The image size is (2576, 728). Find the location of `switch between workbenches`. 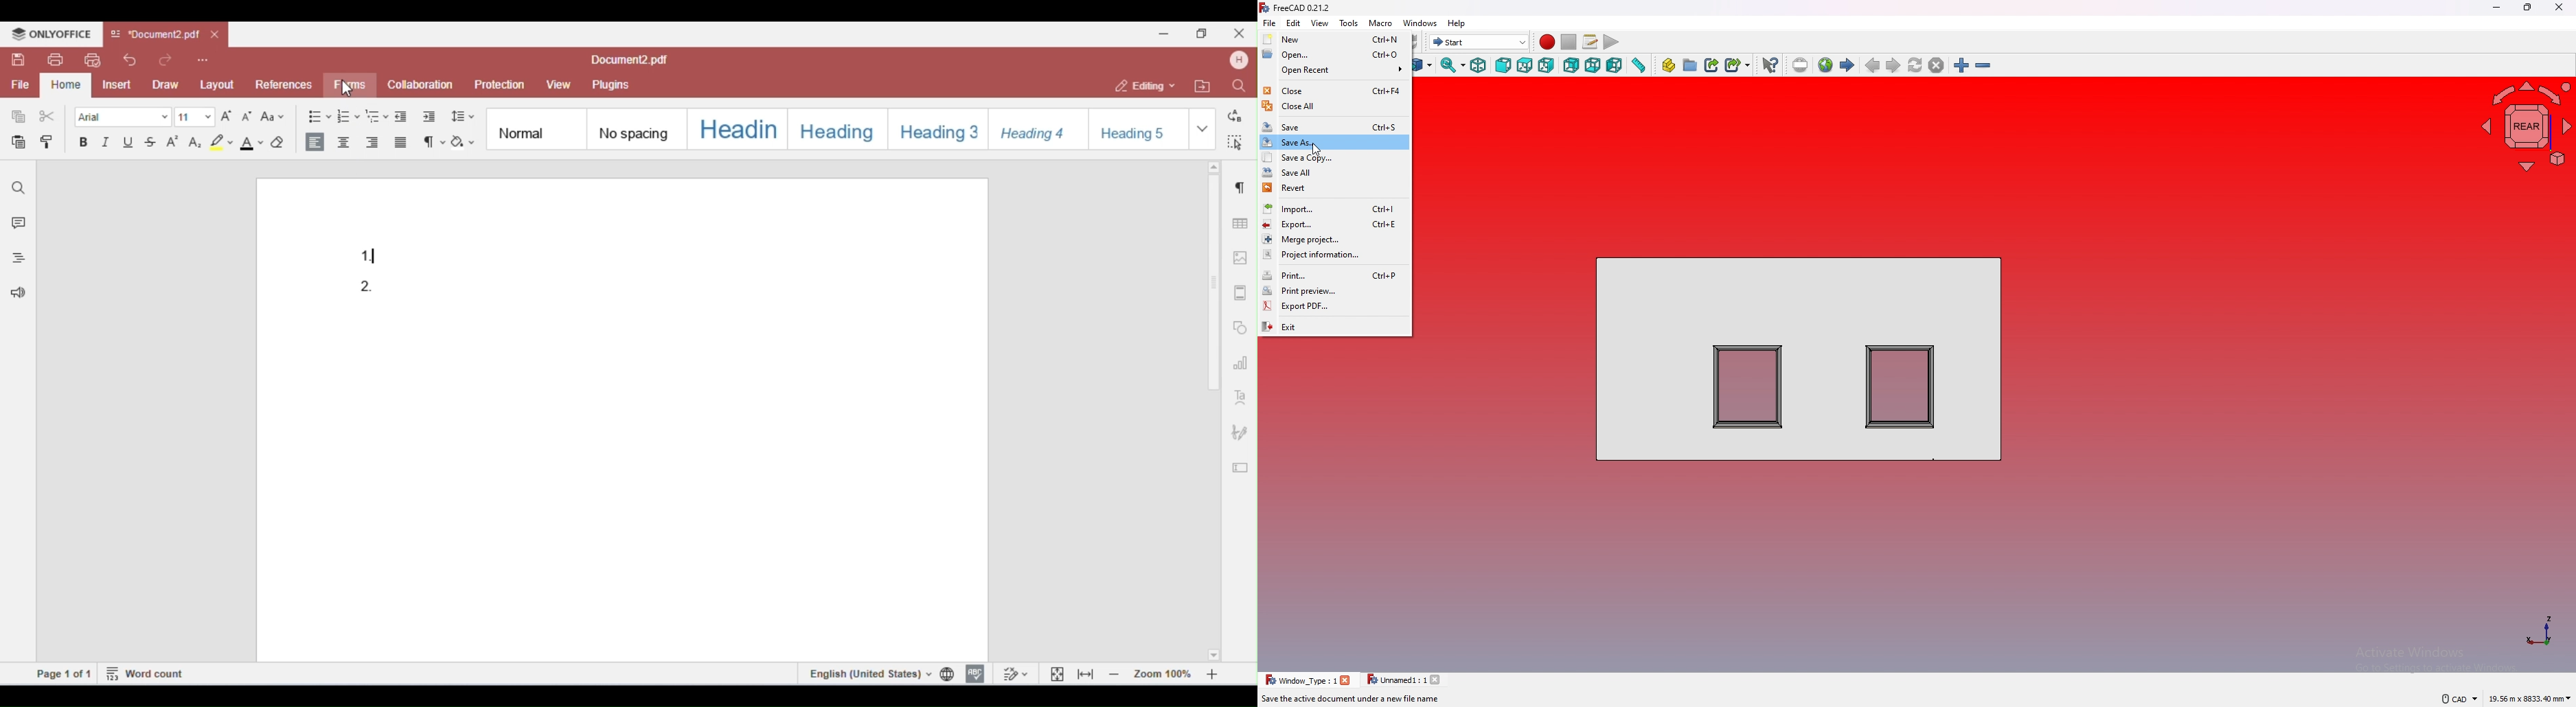

switch between workbenches is located at coordinates (1479, 42).